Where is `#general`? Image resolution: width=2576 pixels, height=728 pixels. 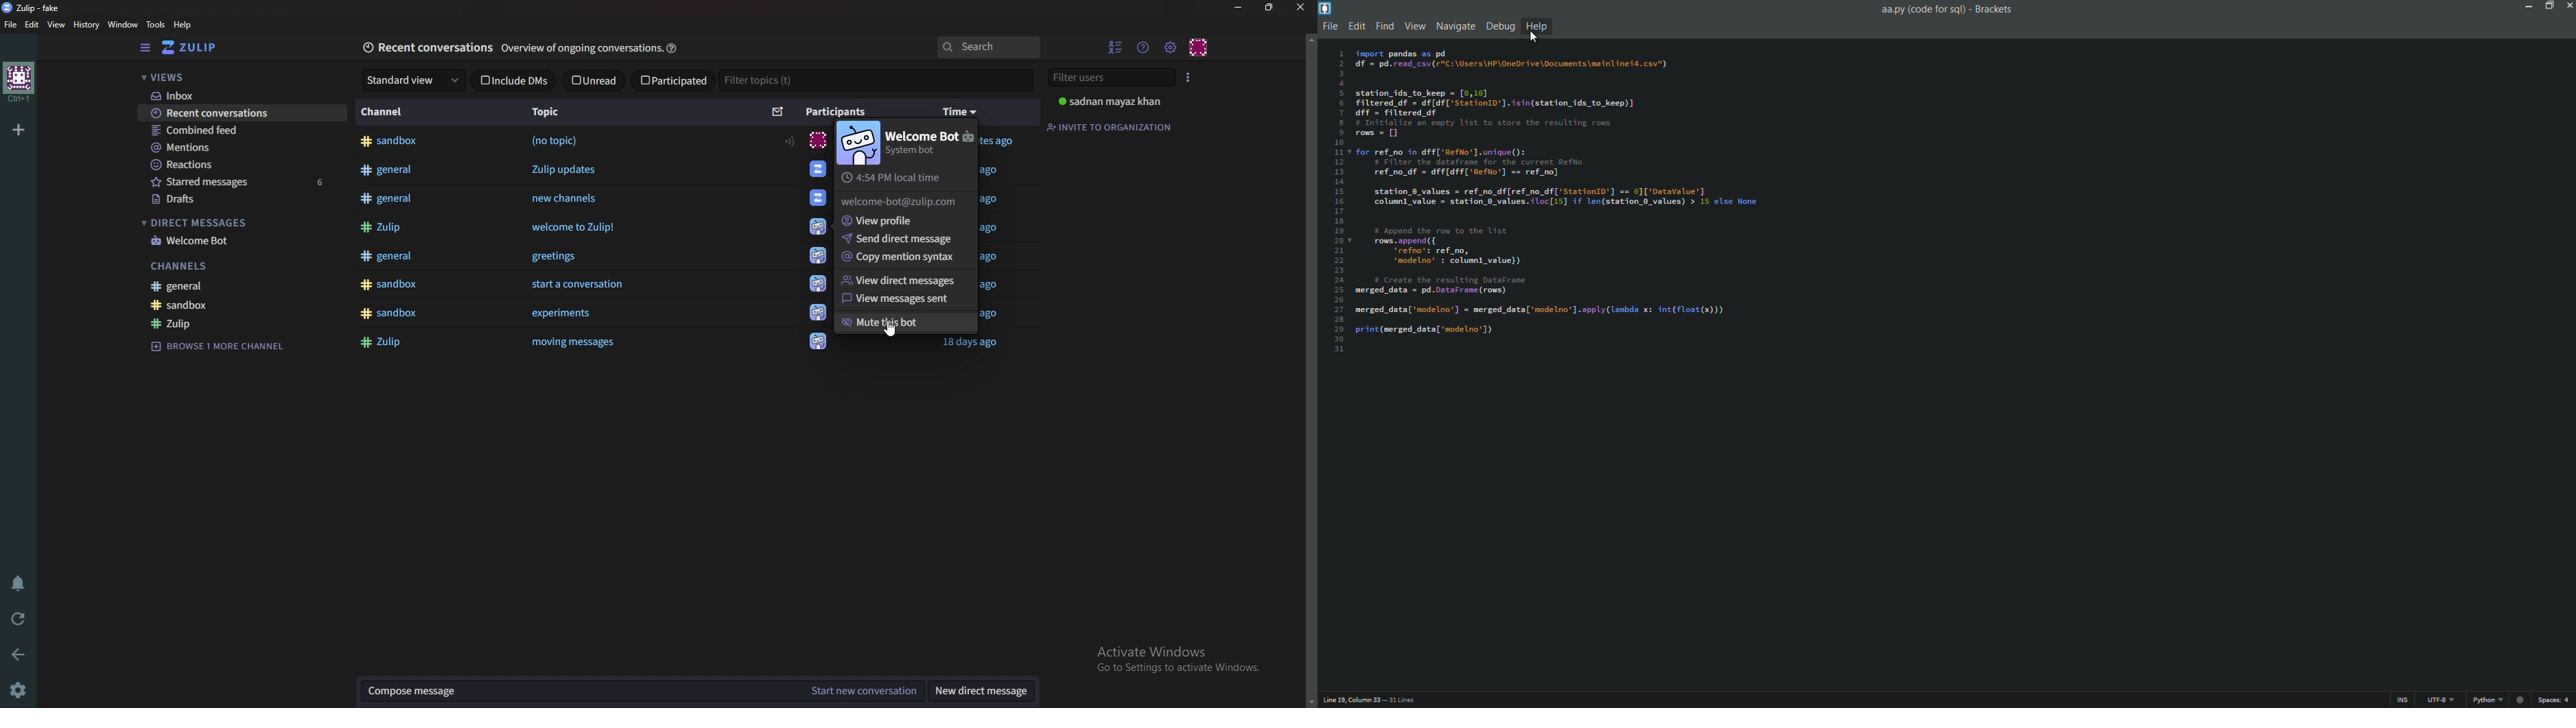
#general is located at coordinates (386, 198).